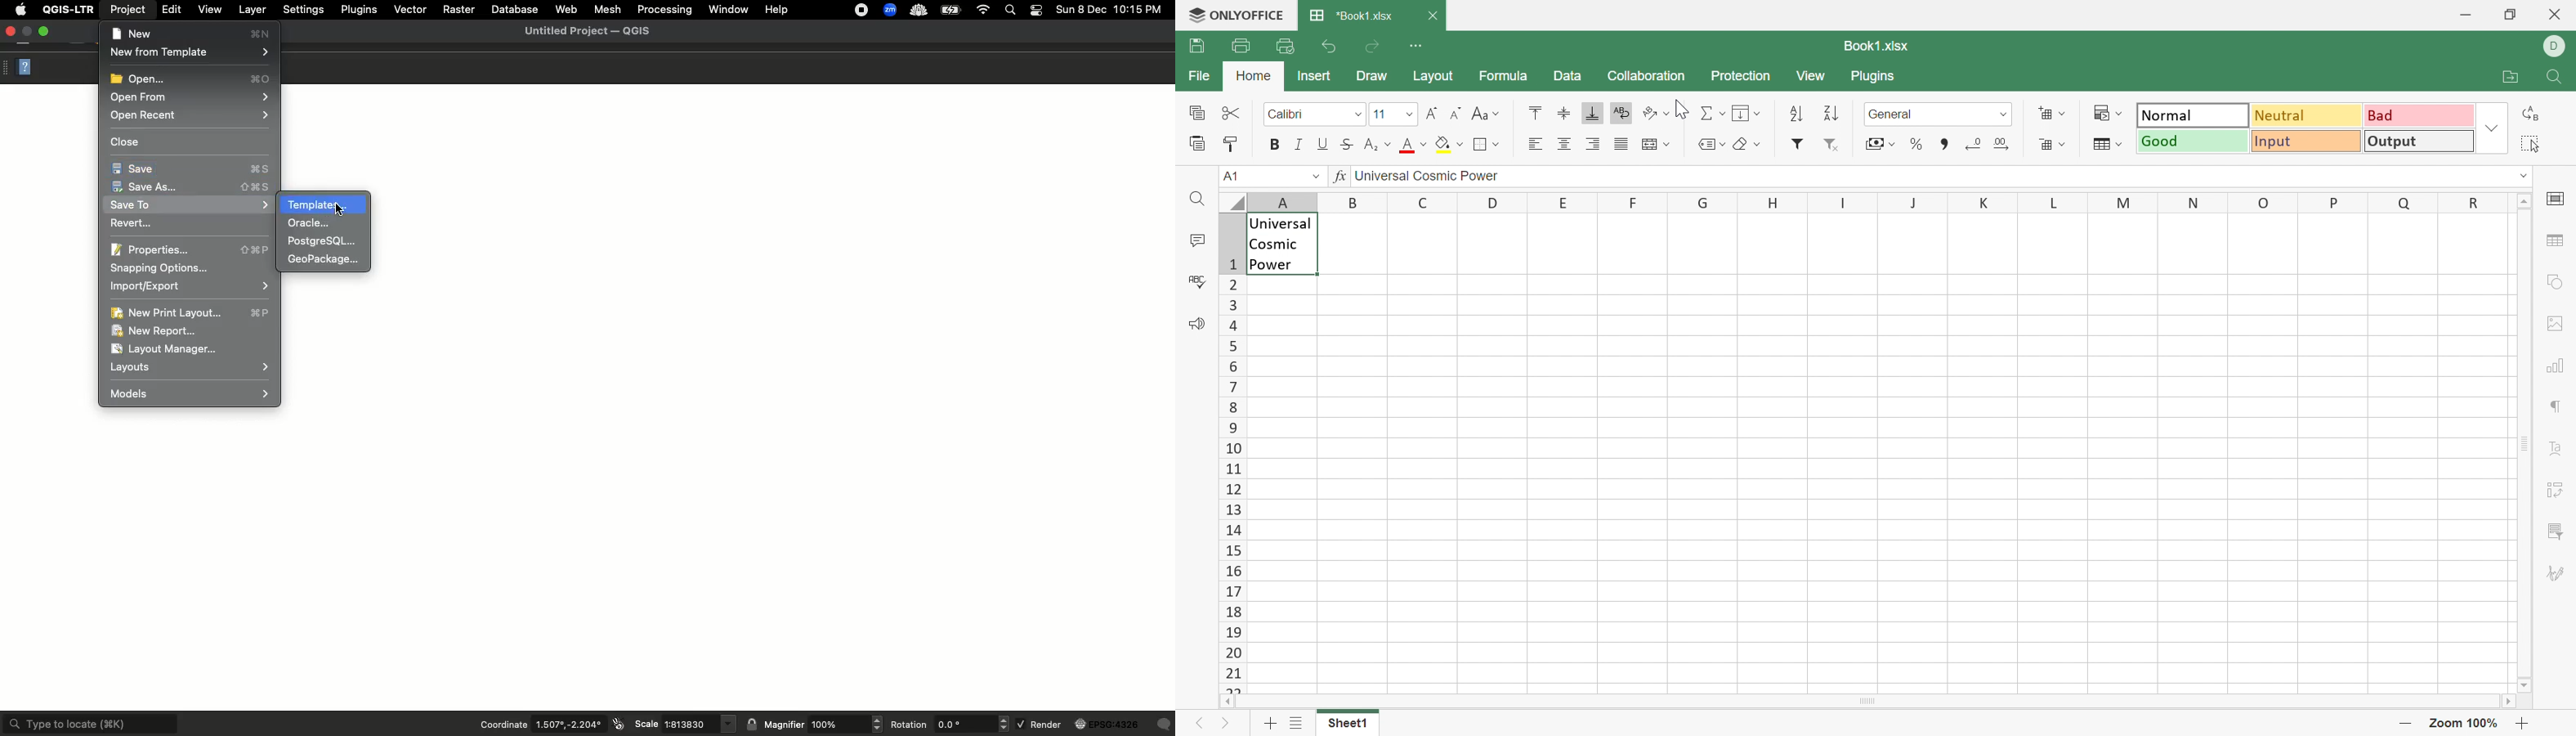 This screenshot has width=2576, height=756. What do you see at coordinates (1458, 112) in the screenshot?
I see `Decrement font size` at bounding box center [1458, 112].